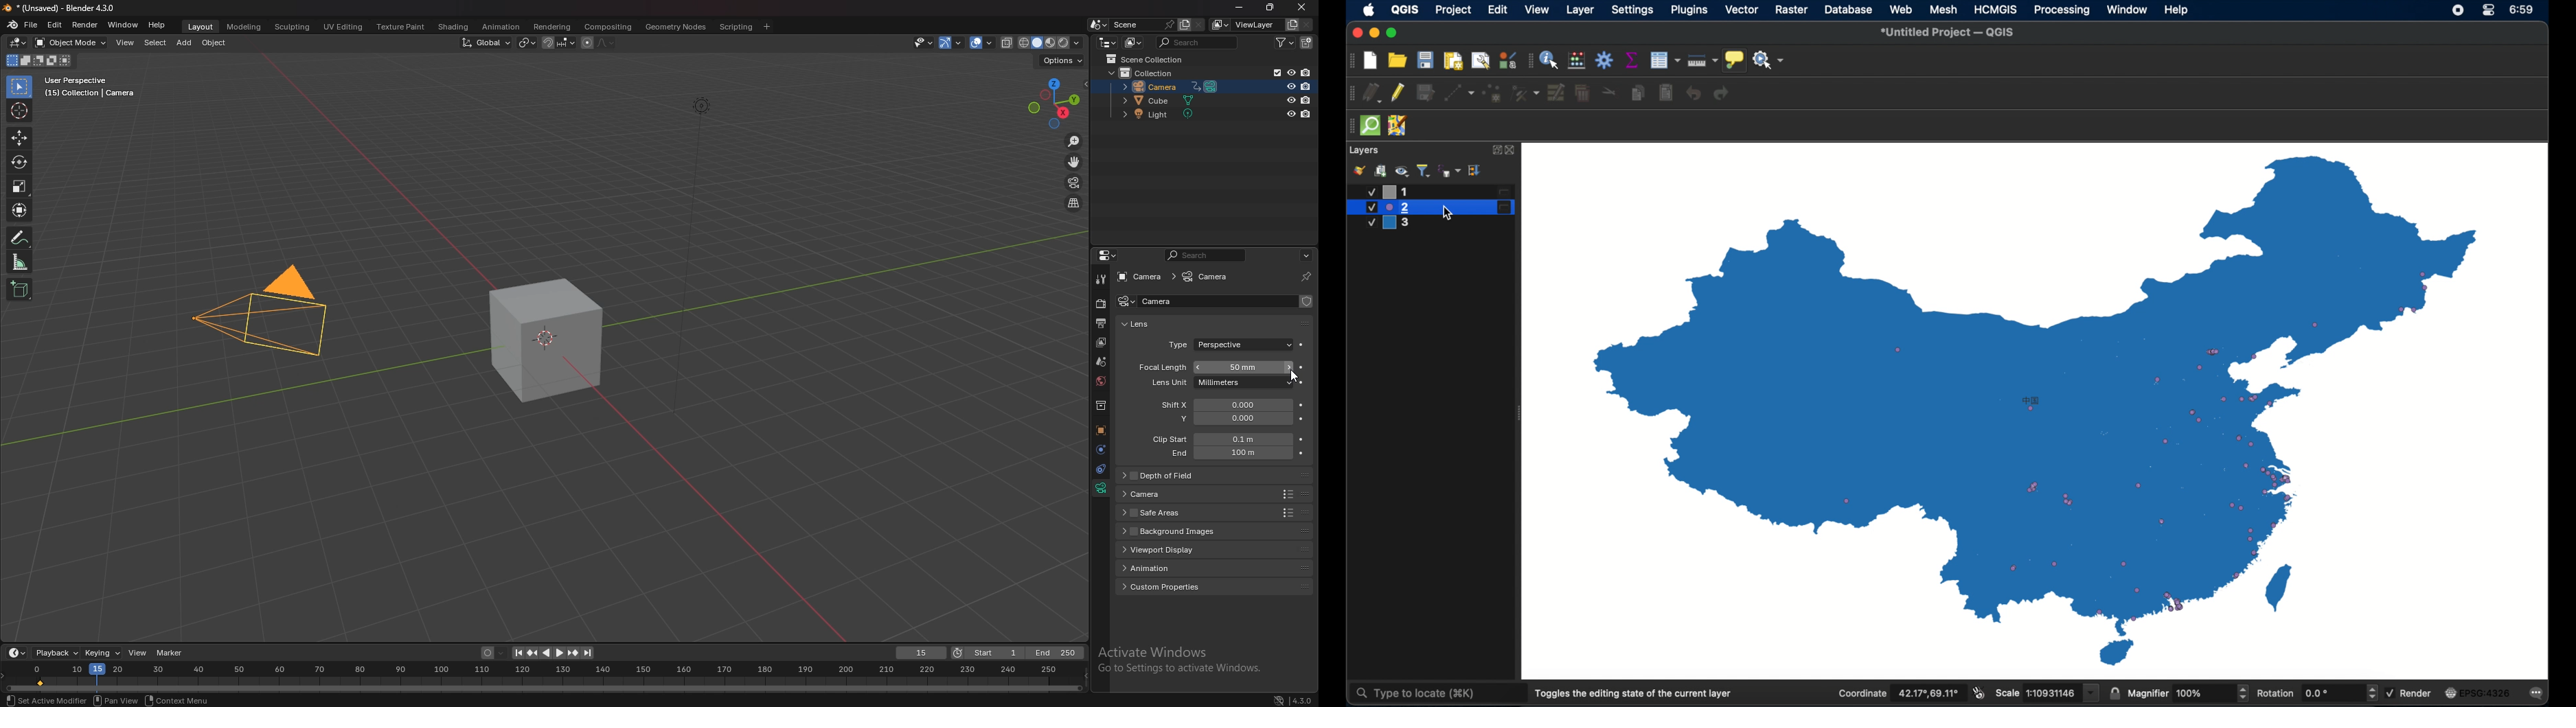 Image resolution: width=2576 pixels, height=728 pixels. Describe the element at coordinates (1349, 93) in the screenshot. I see `drag handle` at that location.